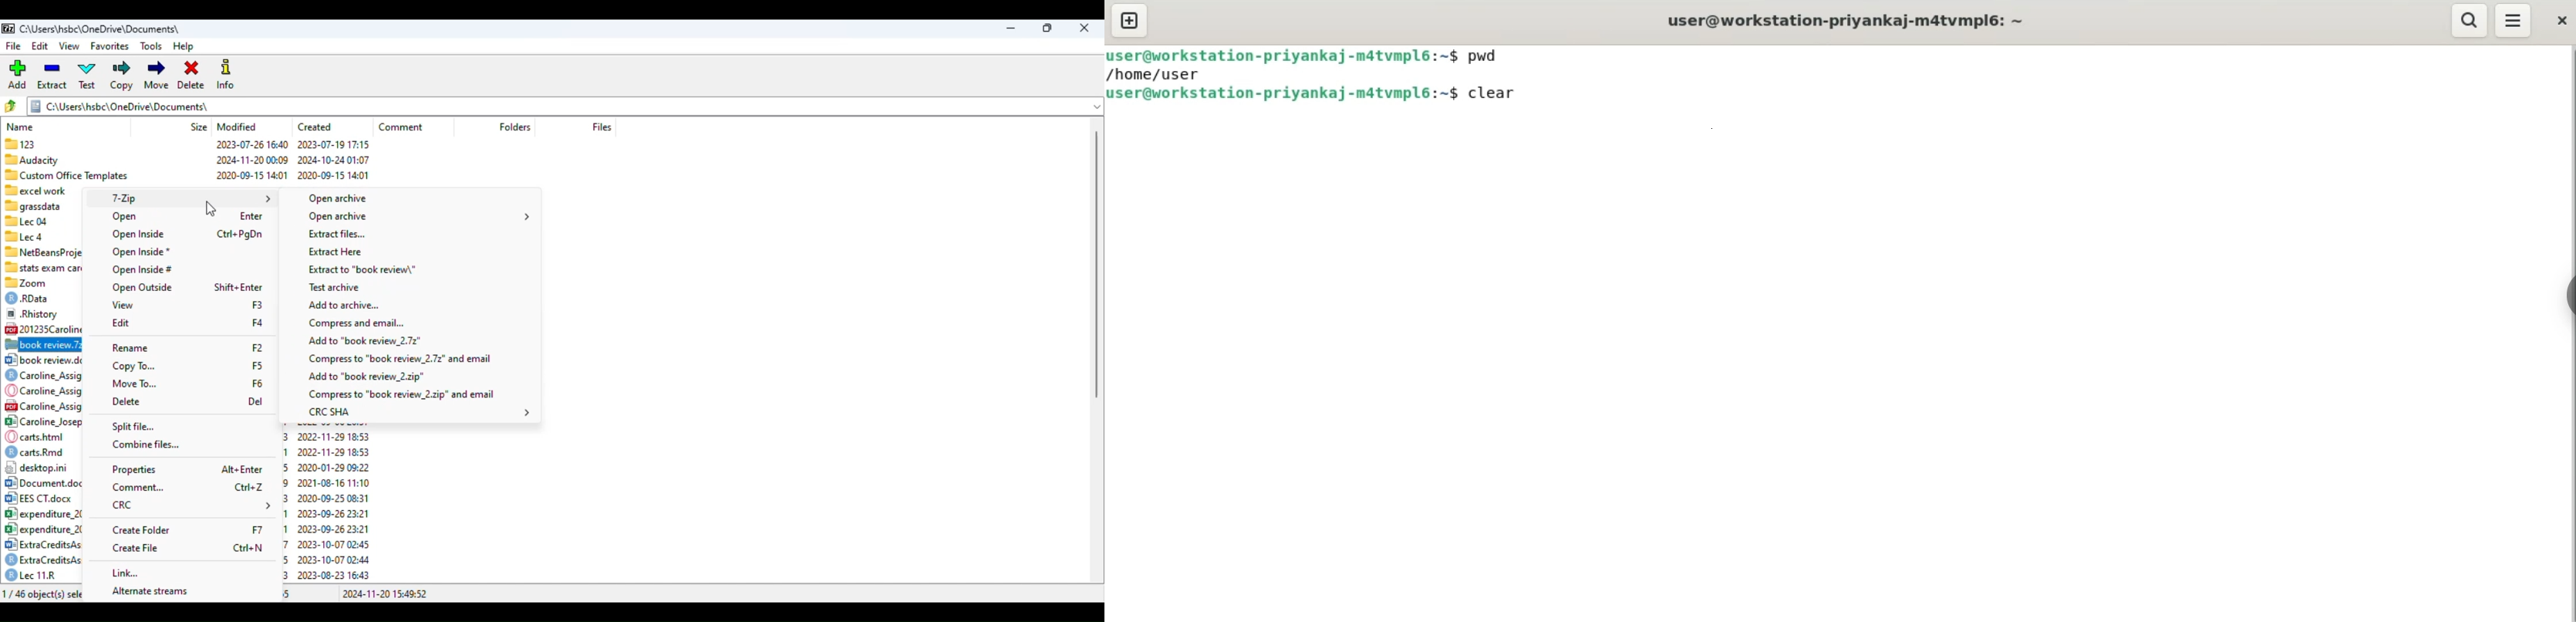 The height and width of the screenshot is (644, 2576). What do you see at coordinates (257, 530) in the screenshot?
I see `shortcut for create folder` at bounding box center [257, 530].